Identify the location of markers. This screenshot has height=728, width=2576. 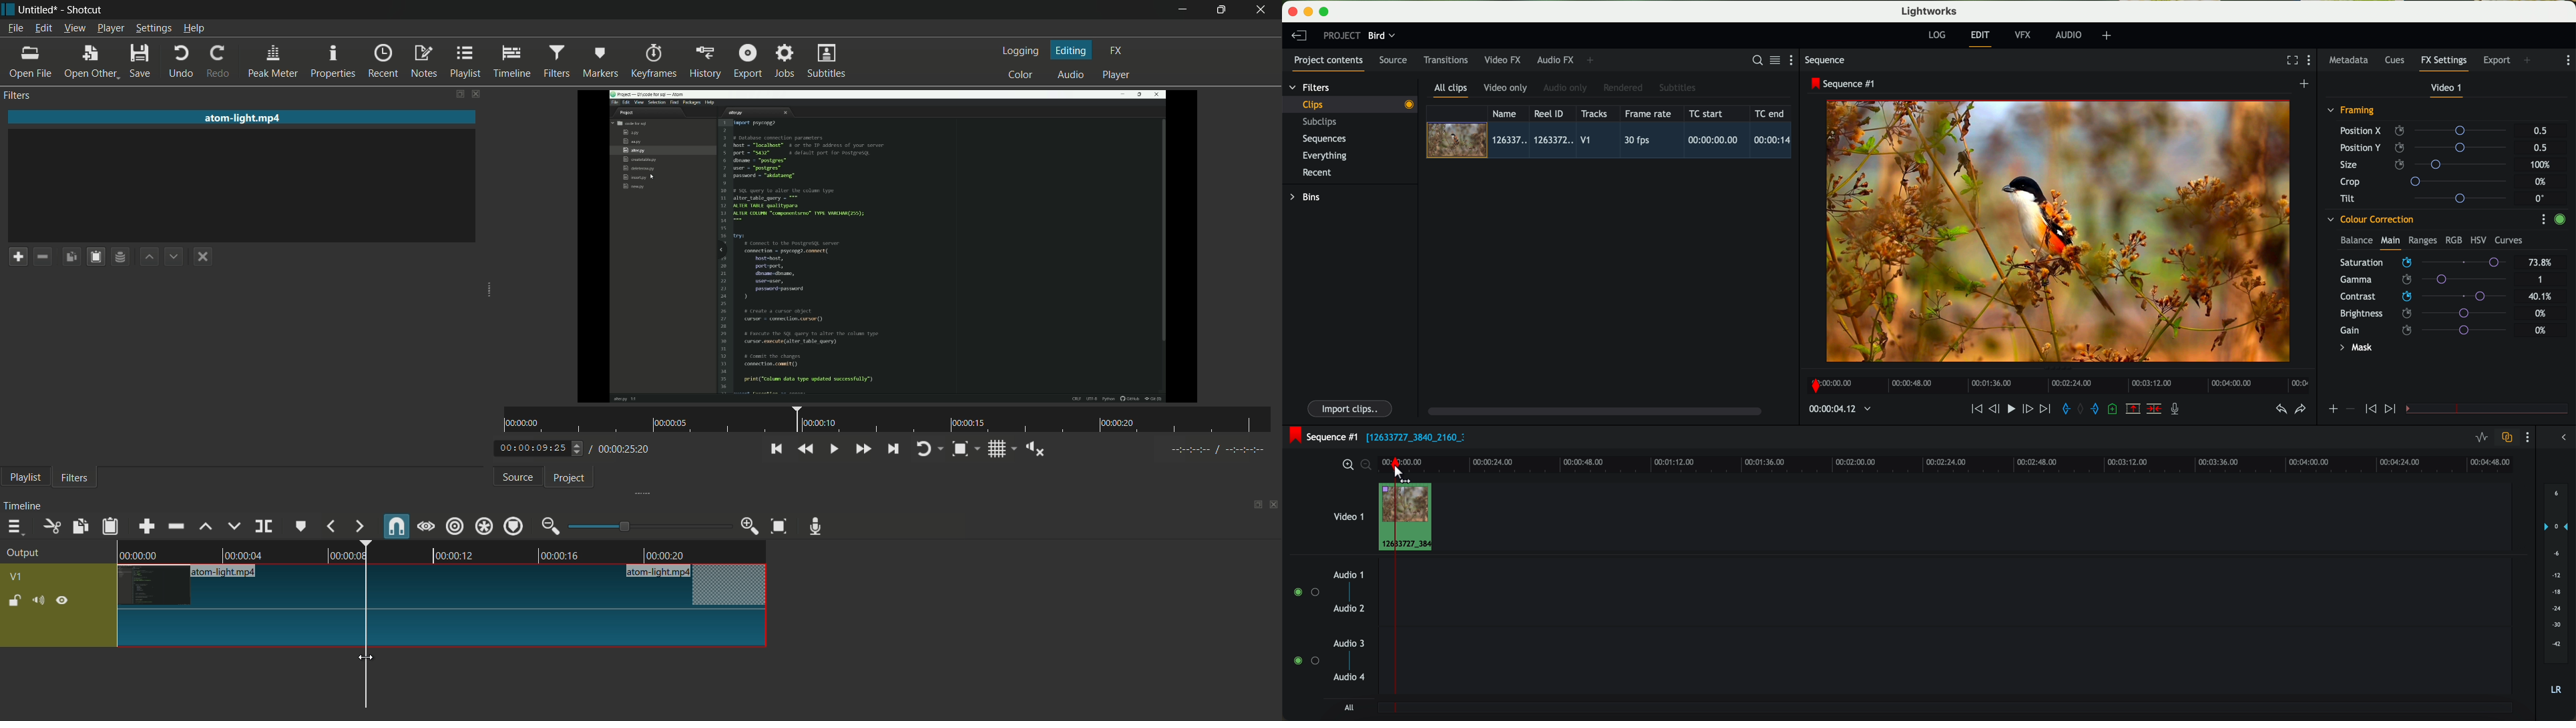
(600, 62).